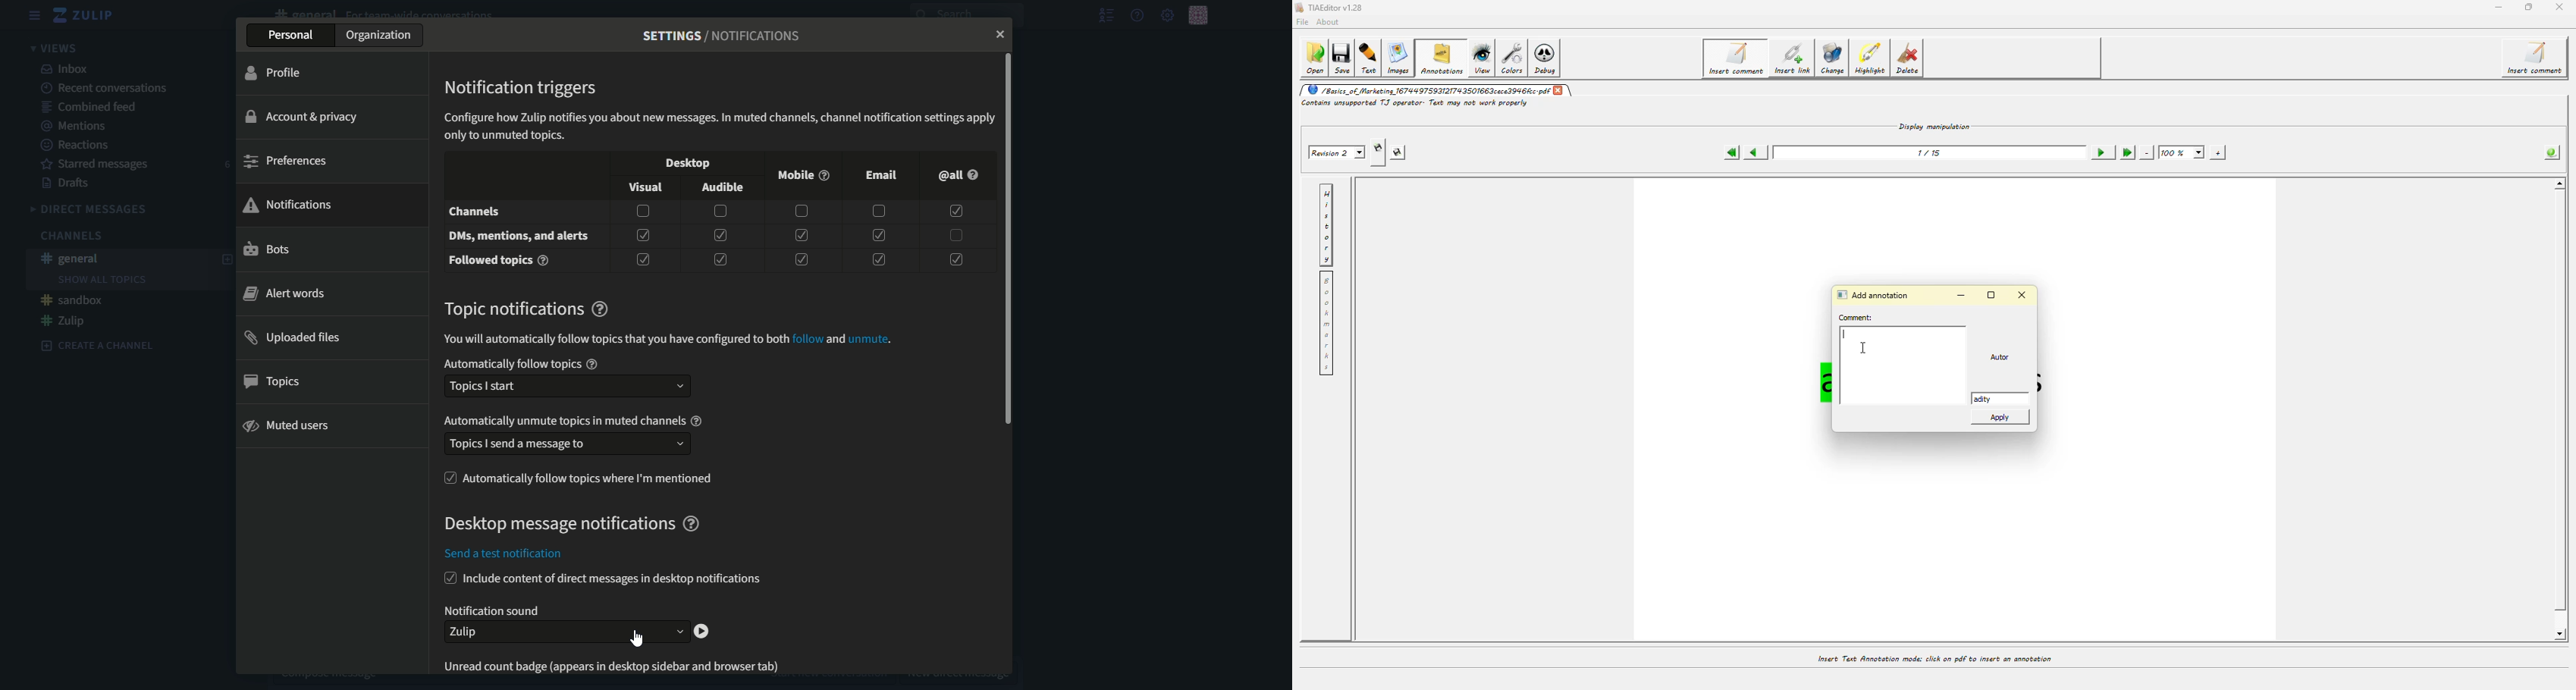 This screenshot has height=700, width=2576. Describe the element at coordinates (447, 578) in the screenshot. I see `checkbox` at that location.